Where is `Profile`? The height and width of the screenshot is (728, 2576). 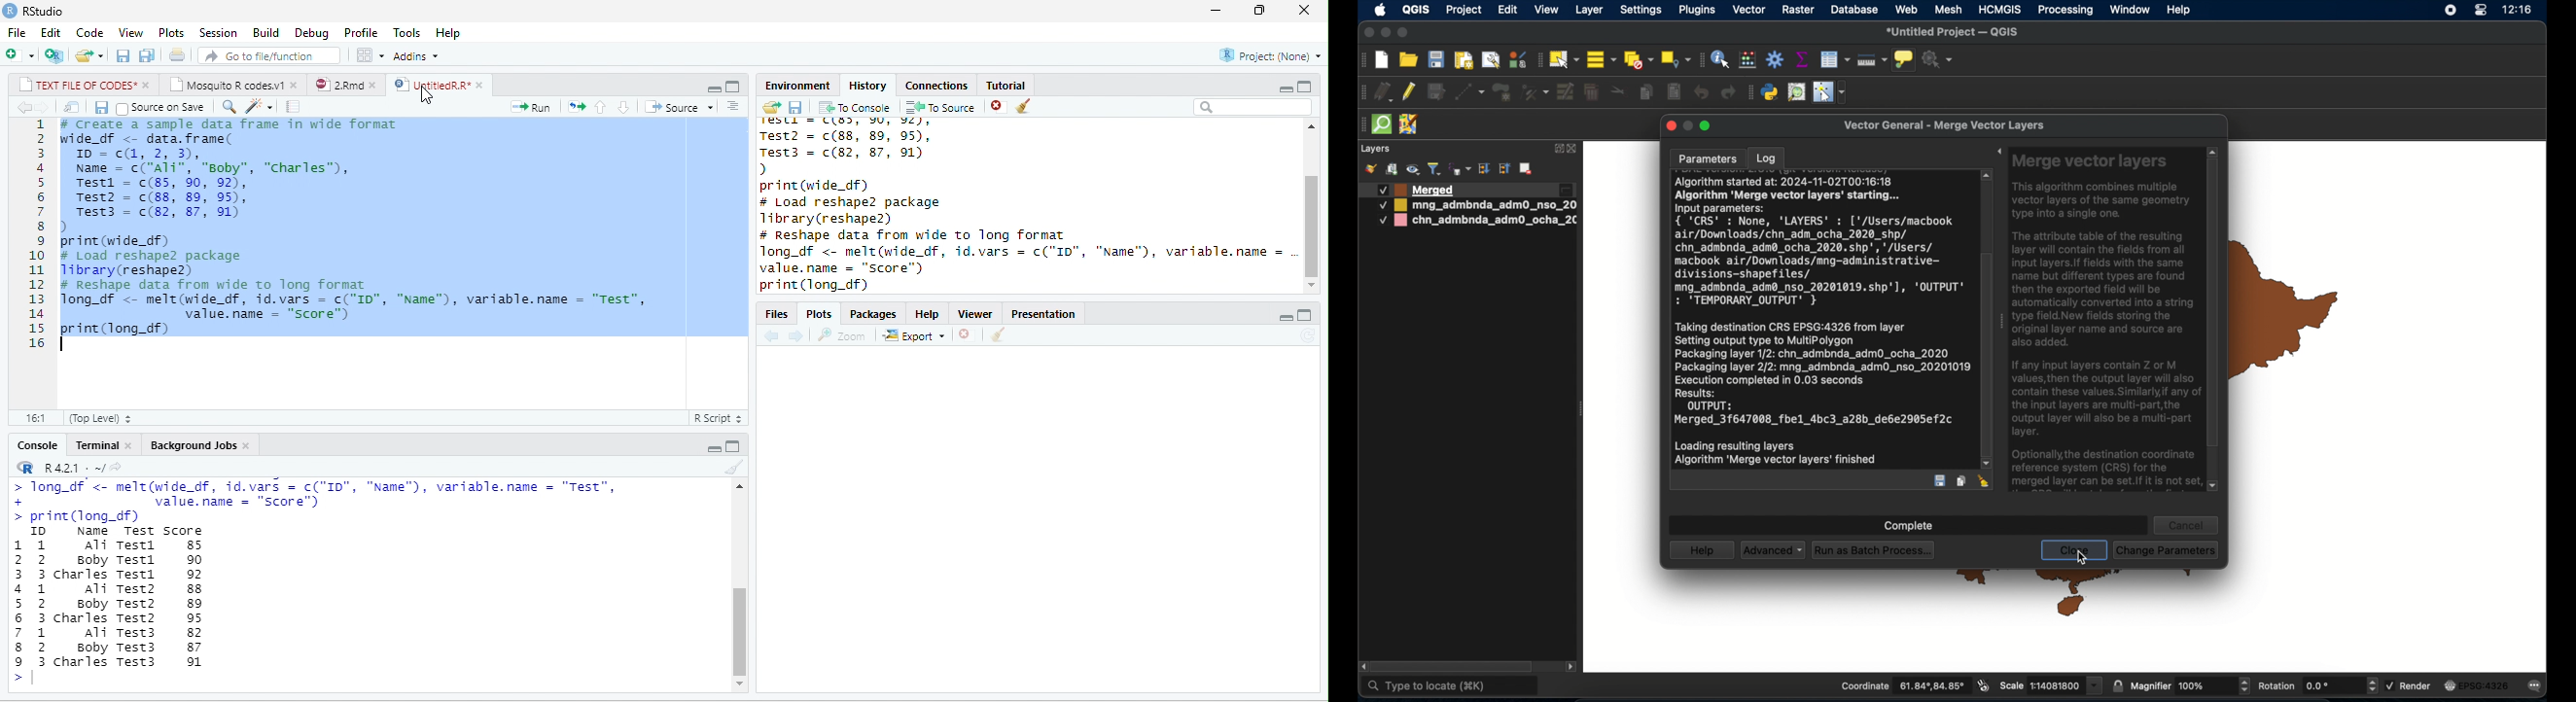
Profile is located at coordinates (361, 33).